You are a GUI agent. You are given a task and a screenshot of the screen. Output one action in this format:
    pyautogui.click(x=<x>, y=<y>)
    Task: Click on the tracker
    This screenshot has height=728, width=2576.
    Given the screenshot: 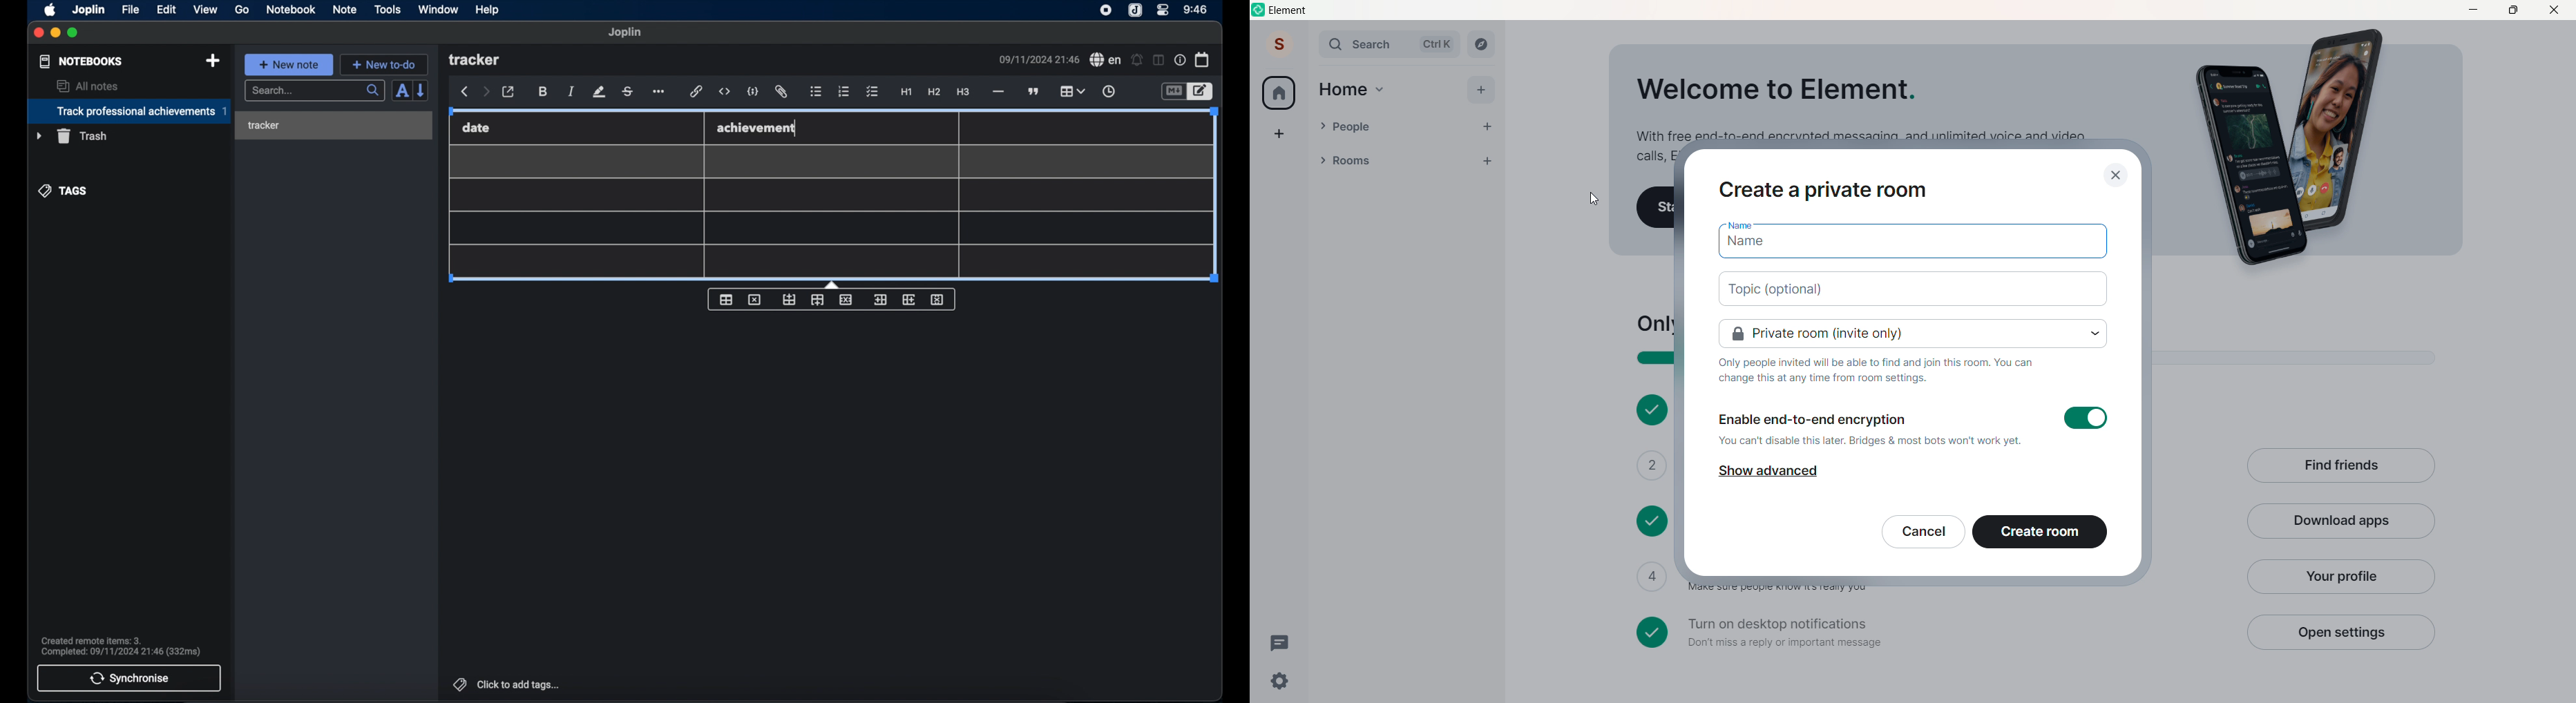 What is the action you would take?
    pyautogui.click(x=476, y=61)
    